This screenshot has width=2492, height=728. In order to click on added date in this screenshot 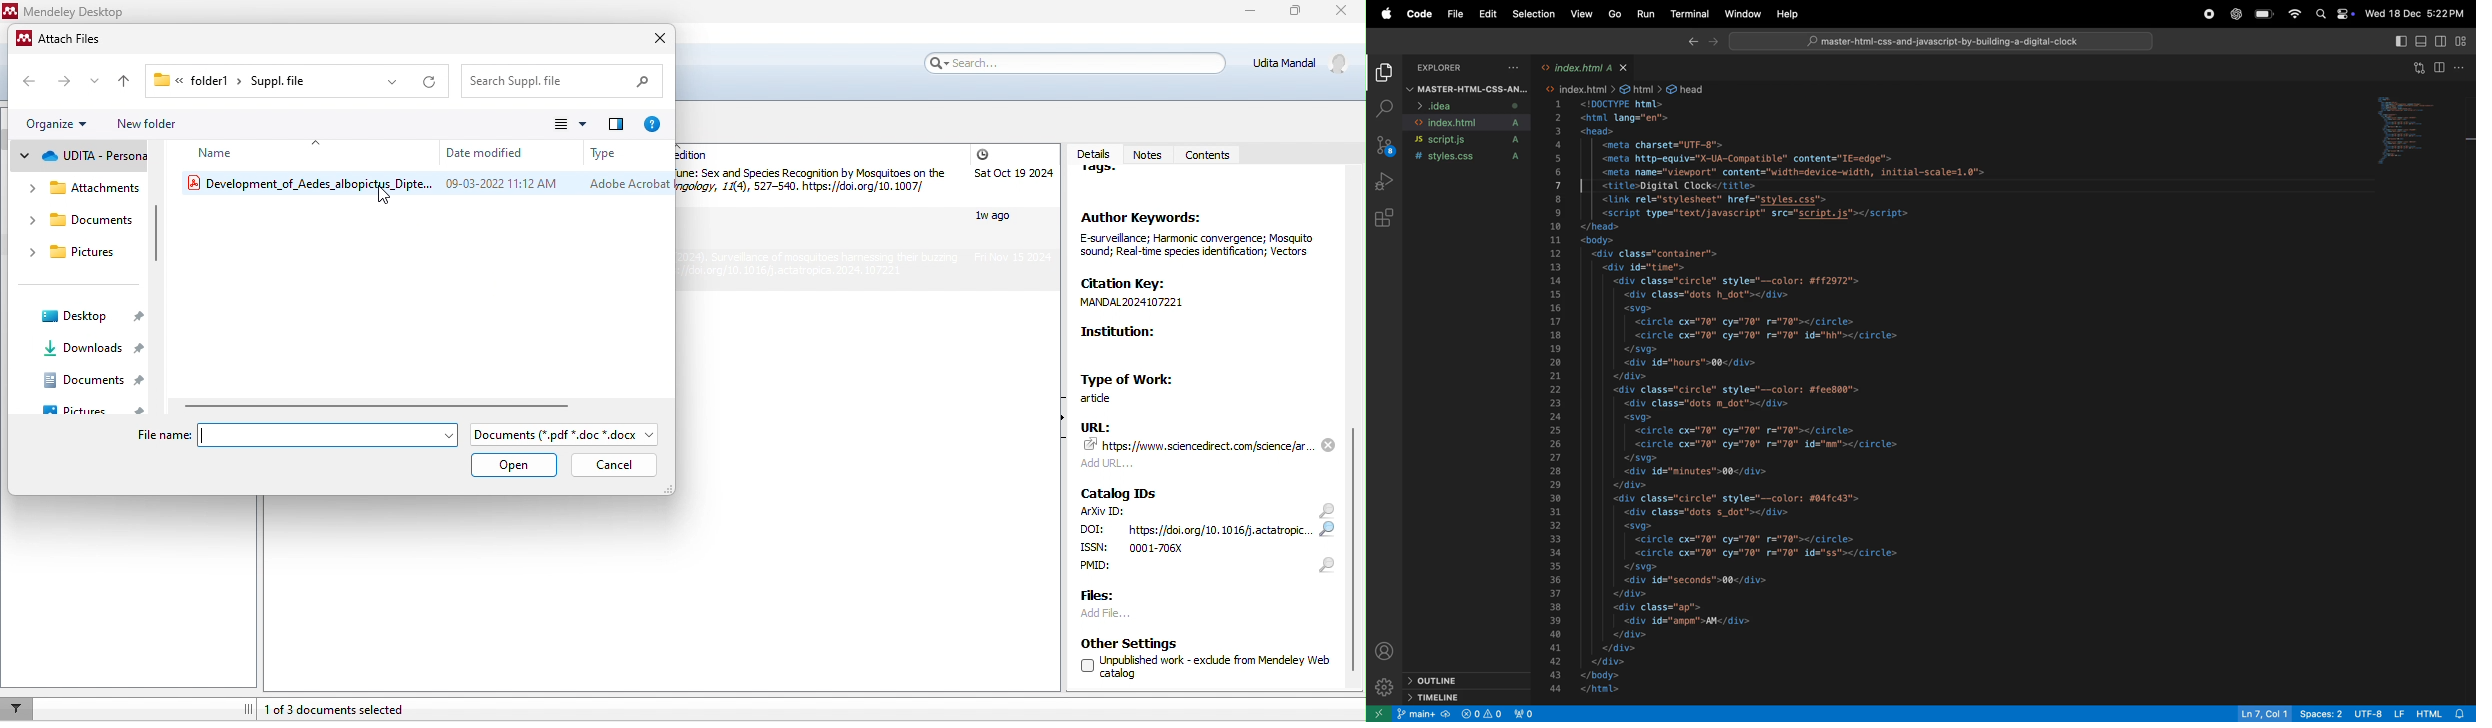, I will do `click(1012, 207)`.